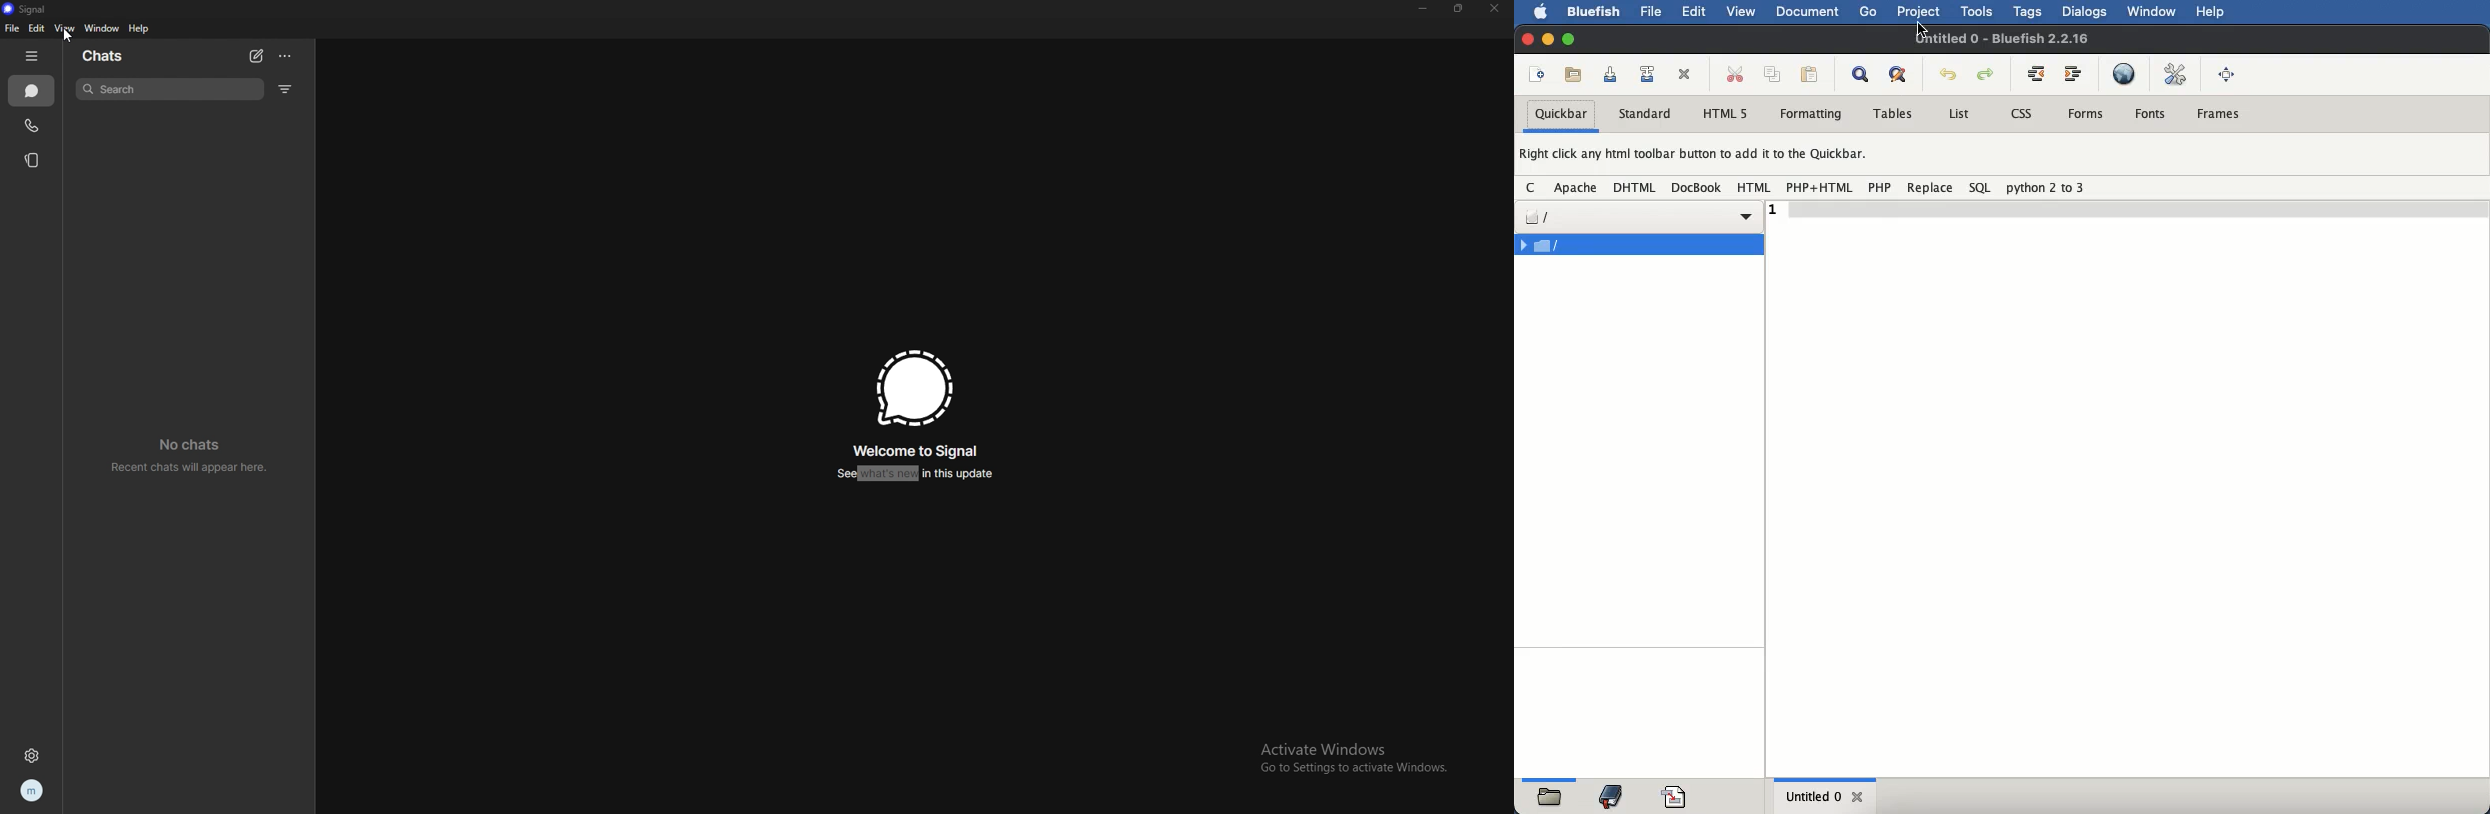 This screenshot has width=2492, height=840. Describe the element at coordinates (2085, 11) in the screenshot. I see `dialogs` at that location.